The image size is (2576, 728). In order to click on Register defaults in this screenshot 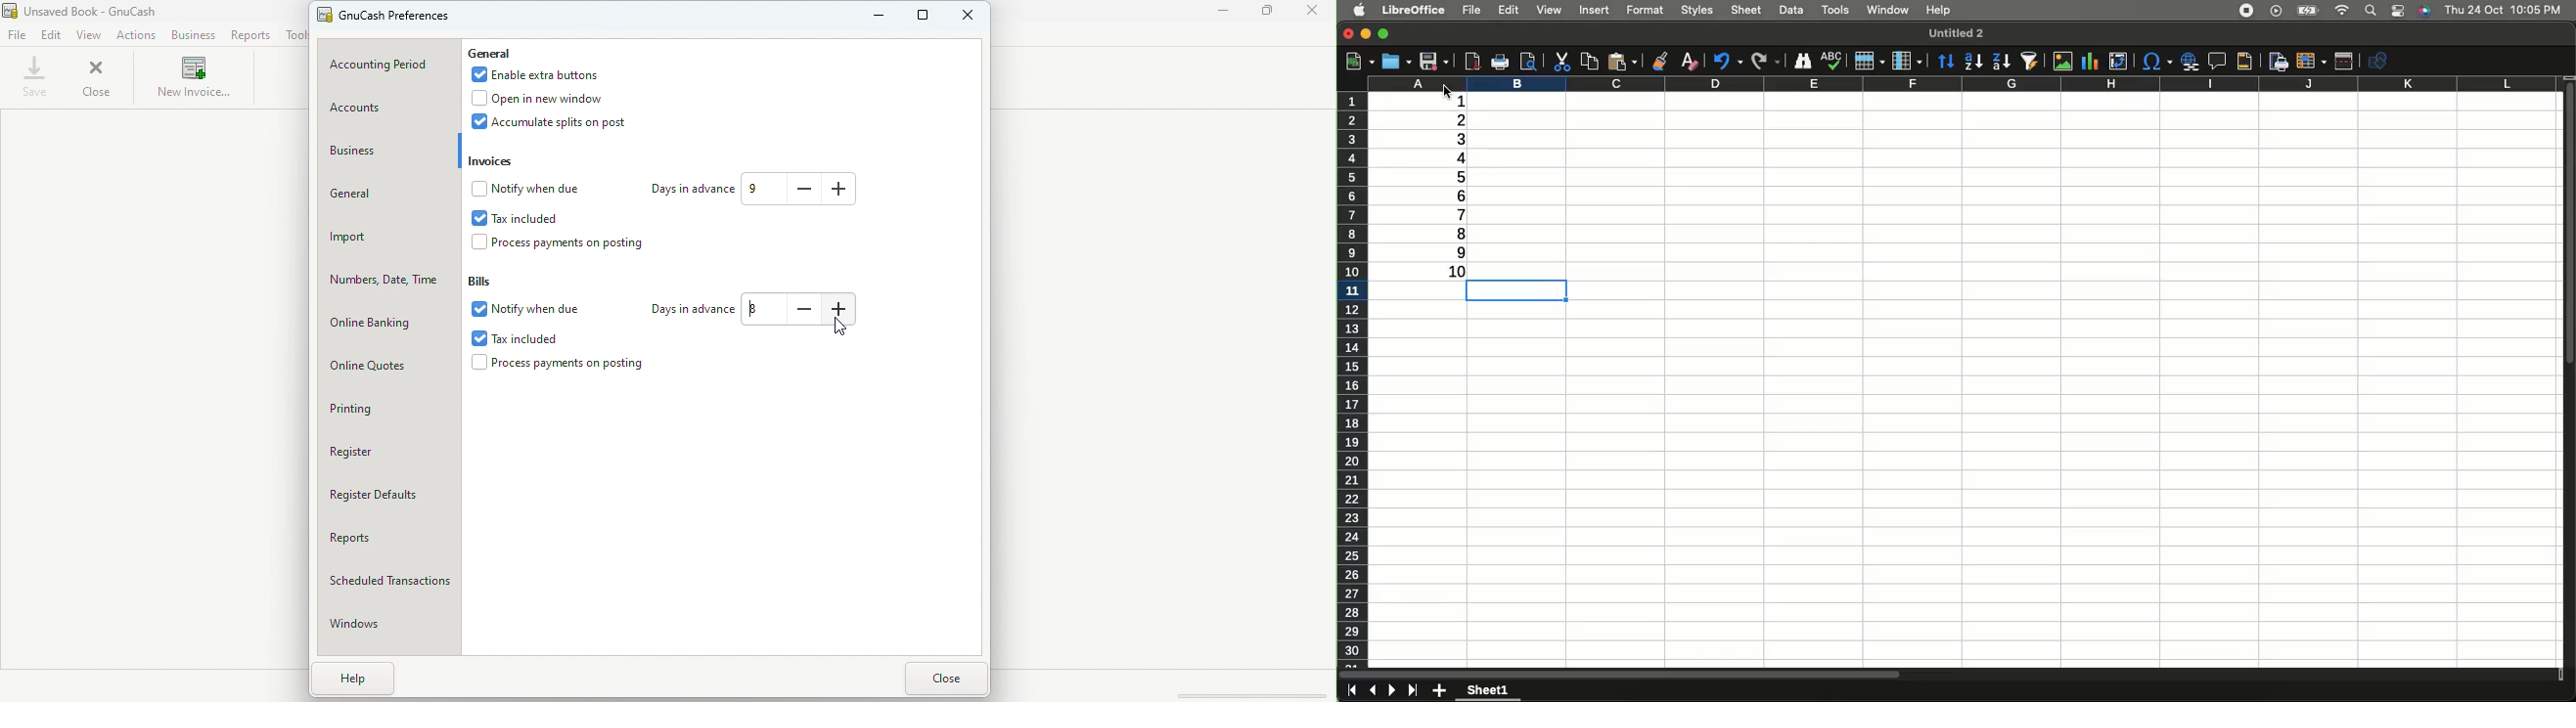, I will do `click(390, 497)`.